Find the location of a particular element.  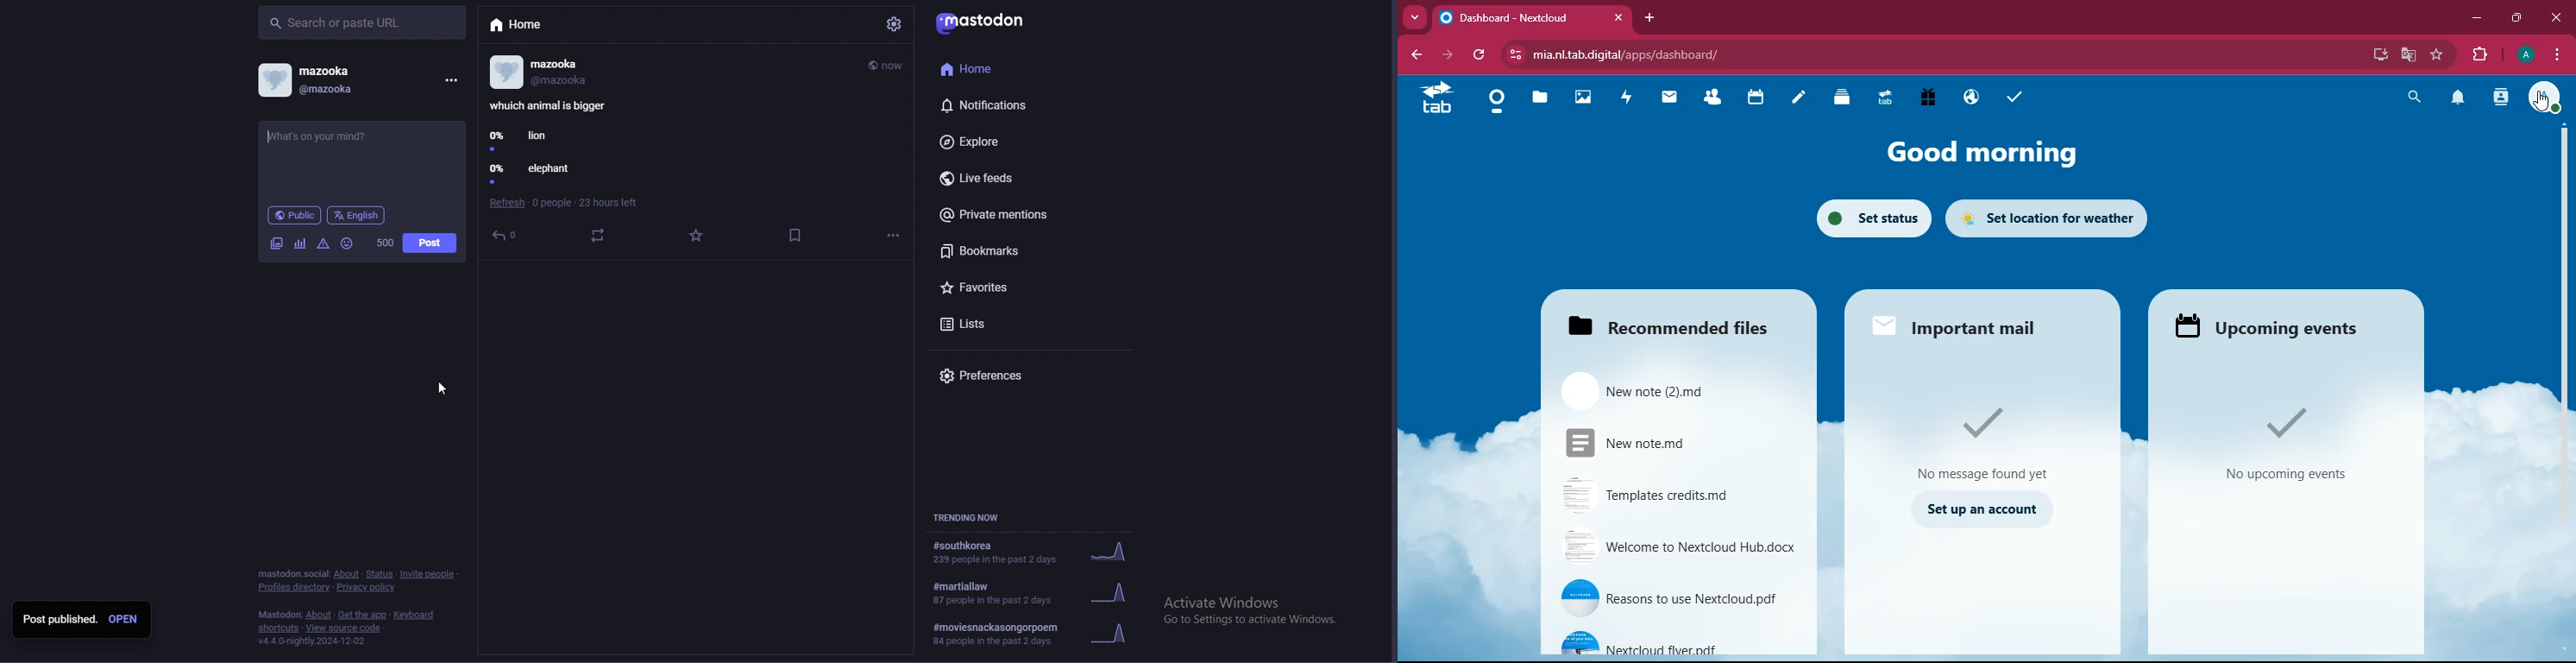

mia.nl.tab.digital/apps/dashboard/ is located at coordinates (1636, 54).